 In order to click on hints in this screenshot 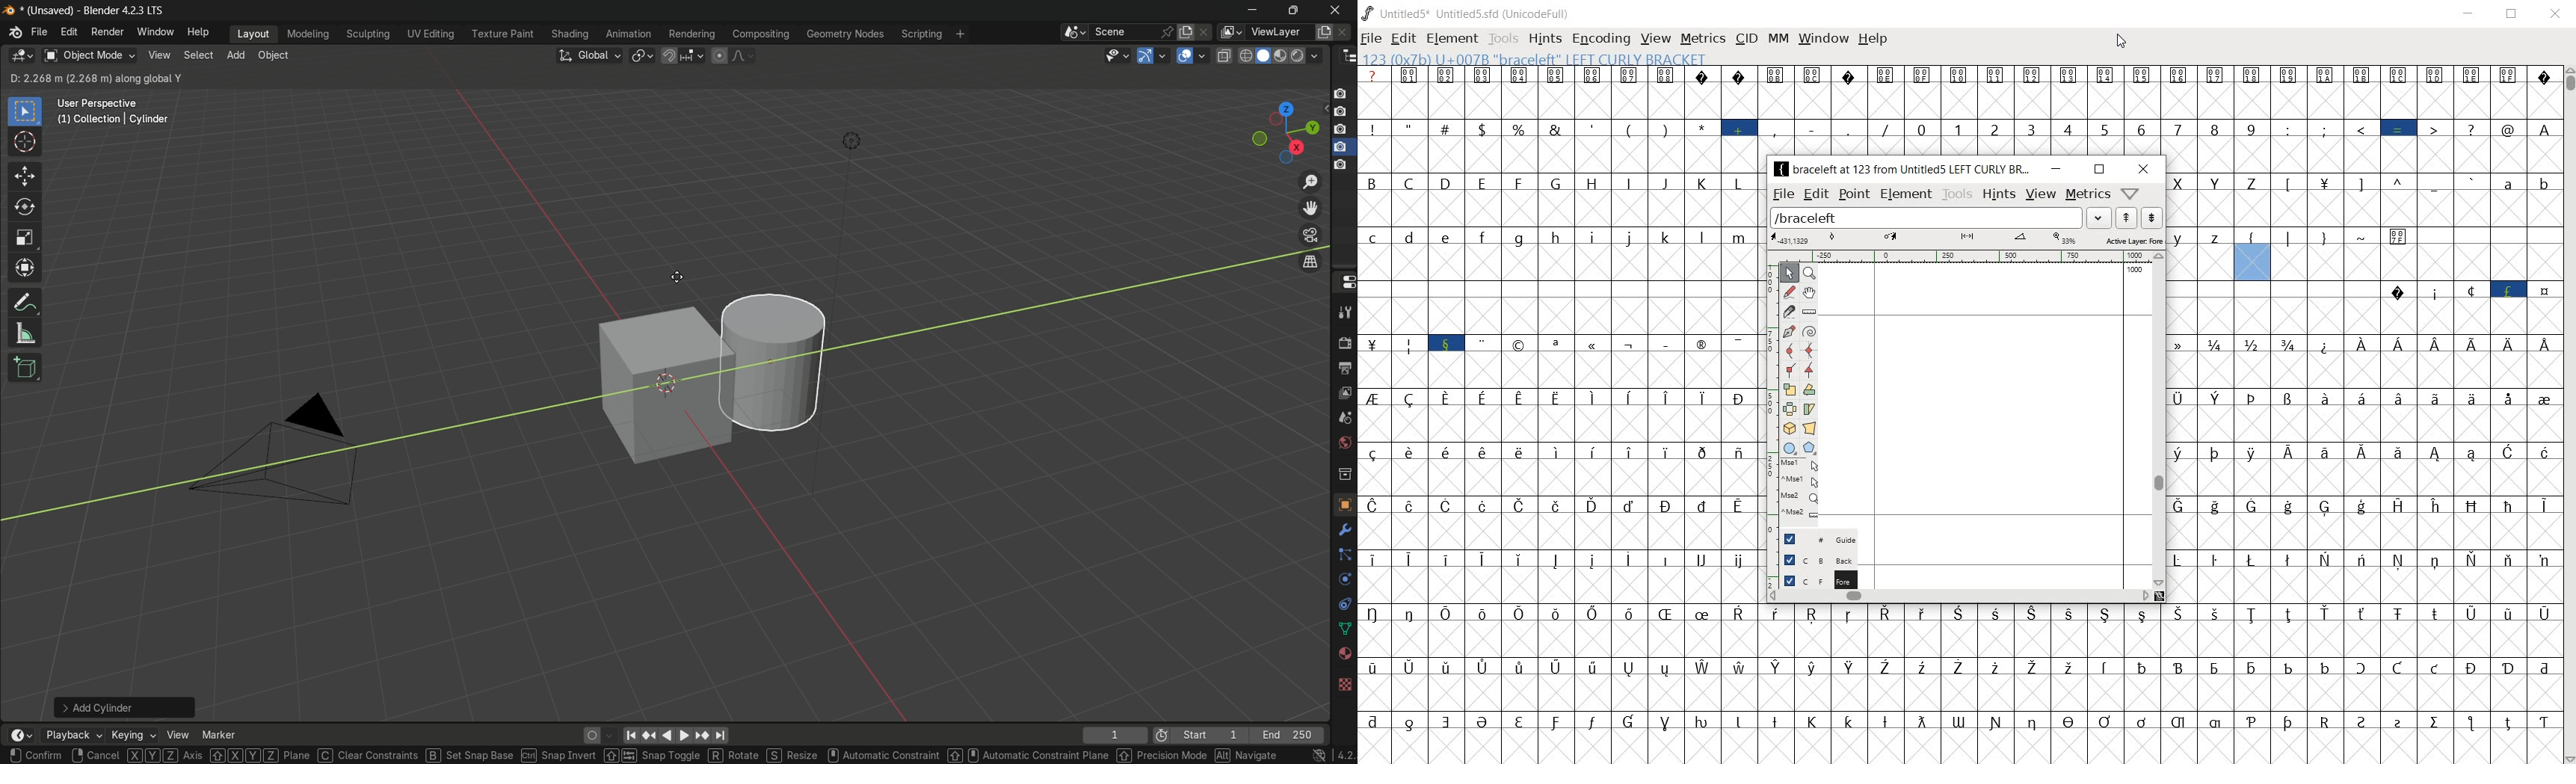, I will do `click(1544, 39)`.